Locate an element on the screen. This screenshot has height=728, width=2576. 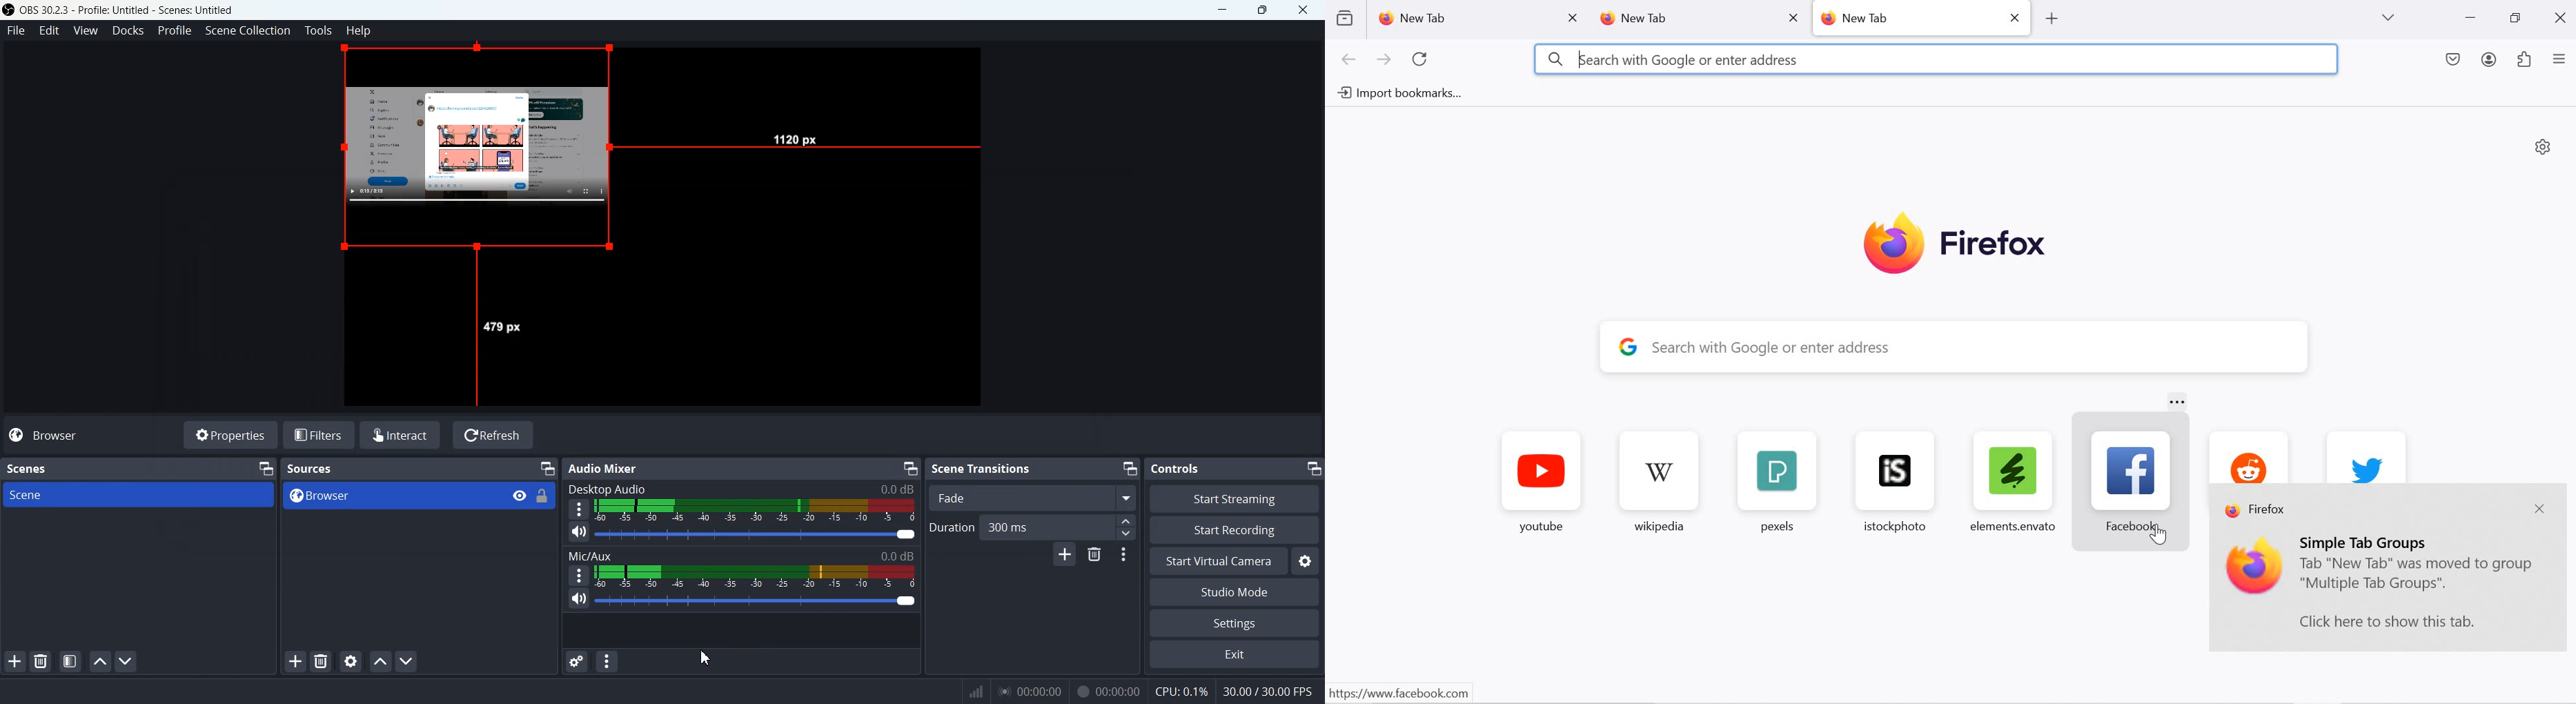
‘OBS 30.2.3 - Profile: Untitled - Scenes: Untitled is located at coordinates (130, 10).